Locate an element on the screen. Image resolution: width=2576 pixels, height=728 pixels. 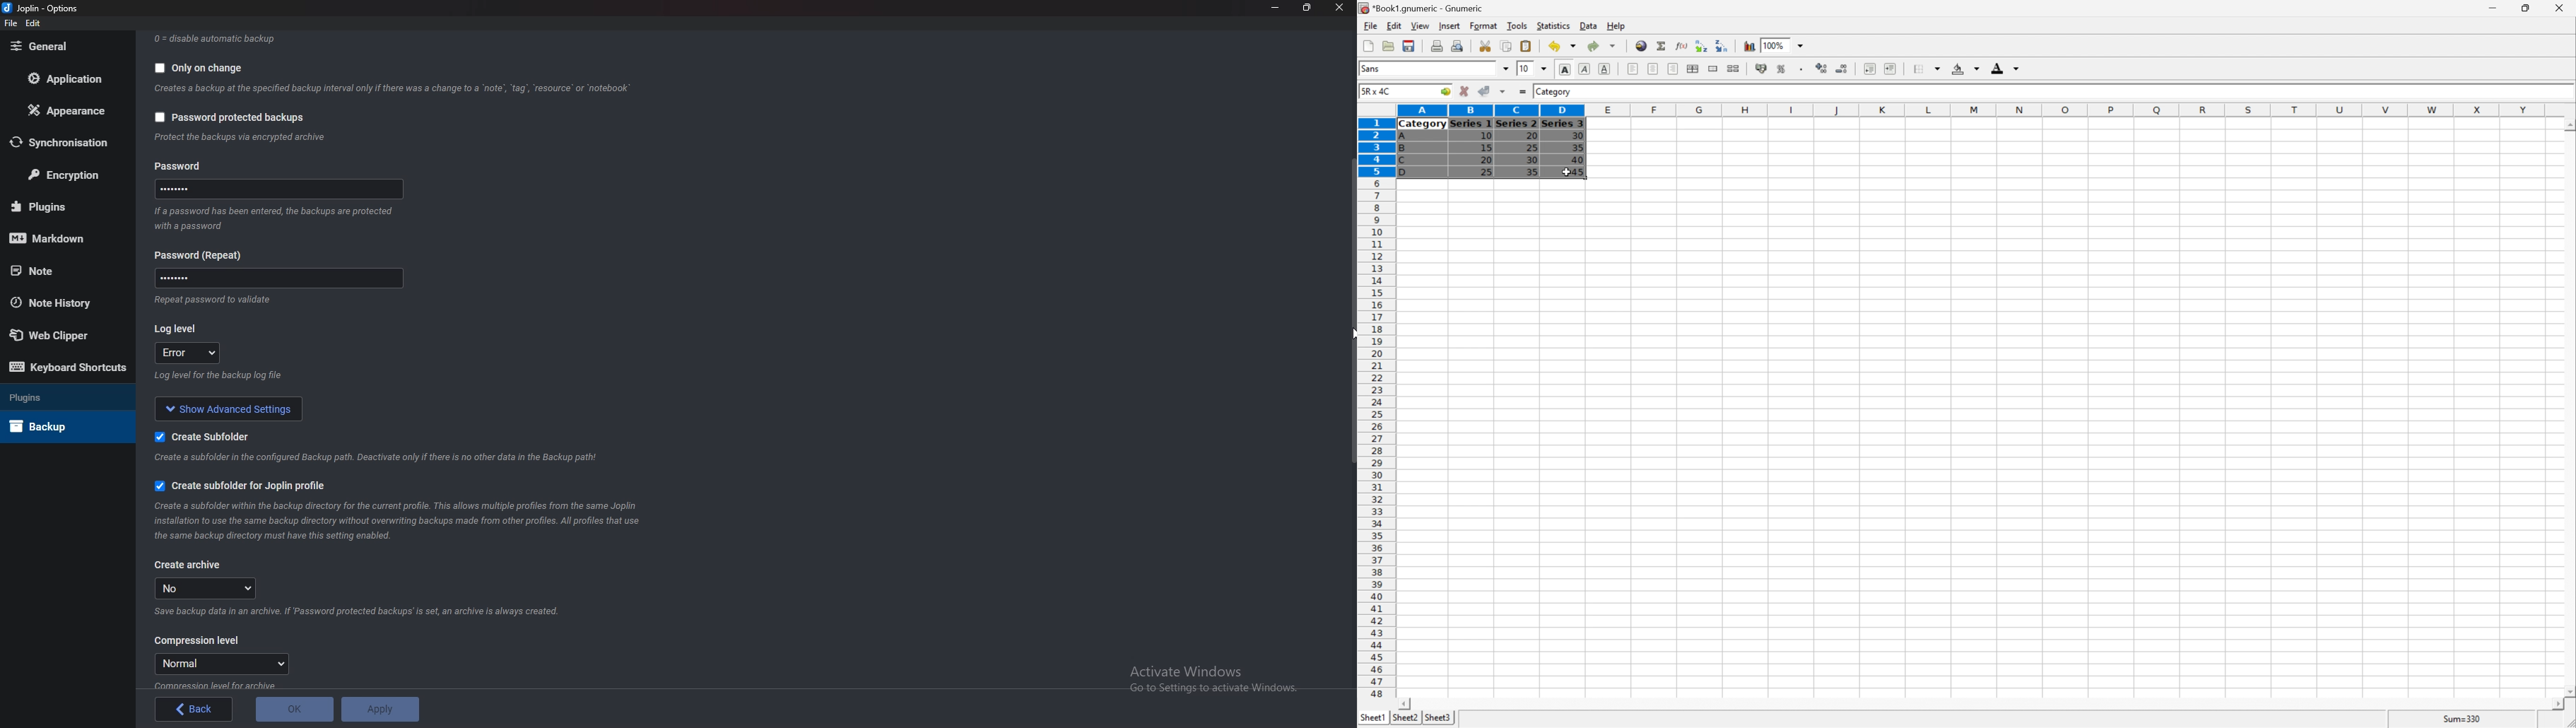
Statistics is located at coordinates (1555, 26).